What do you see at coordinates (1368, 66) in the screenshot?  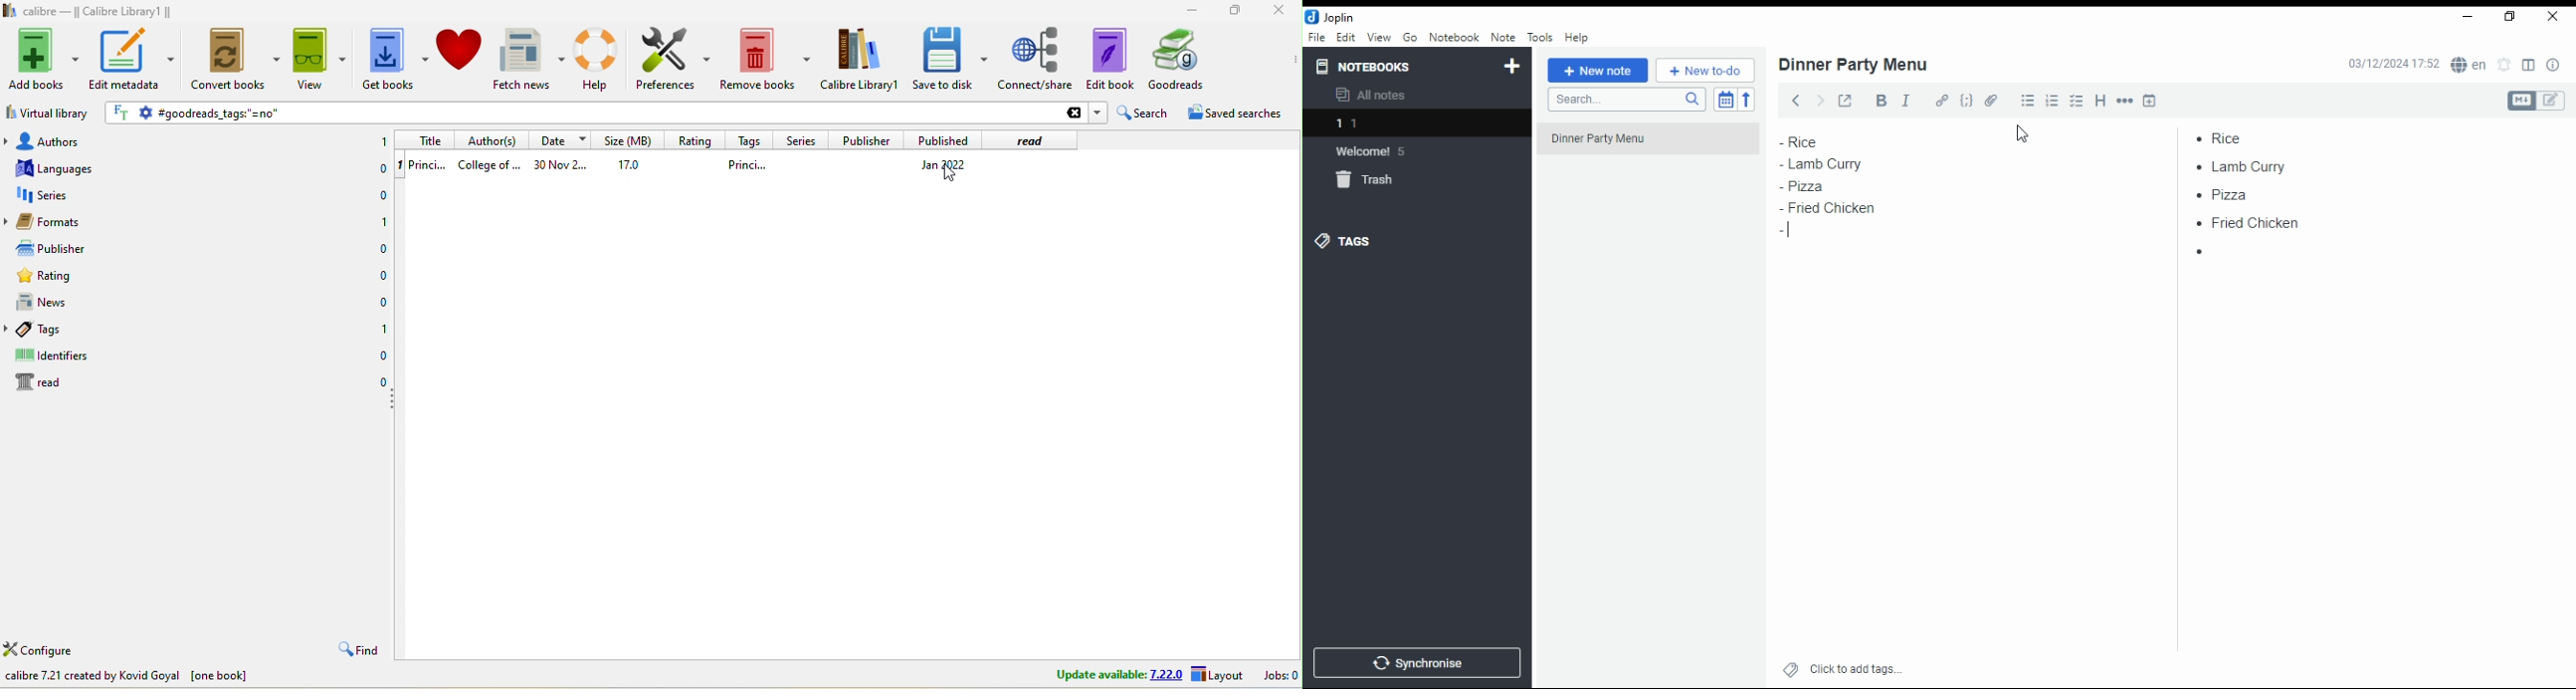 I see `notebooks` at bounding box center [1368, 66].